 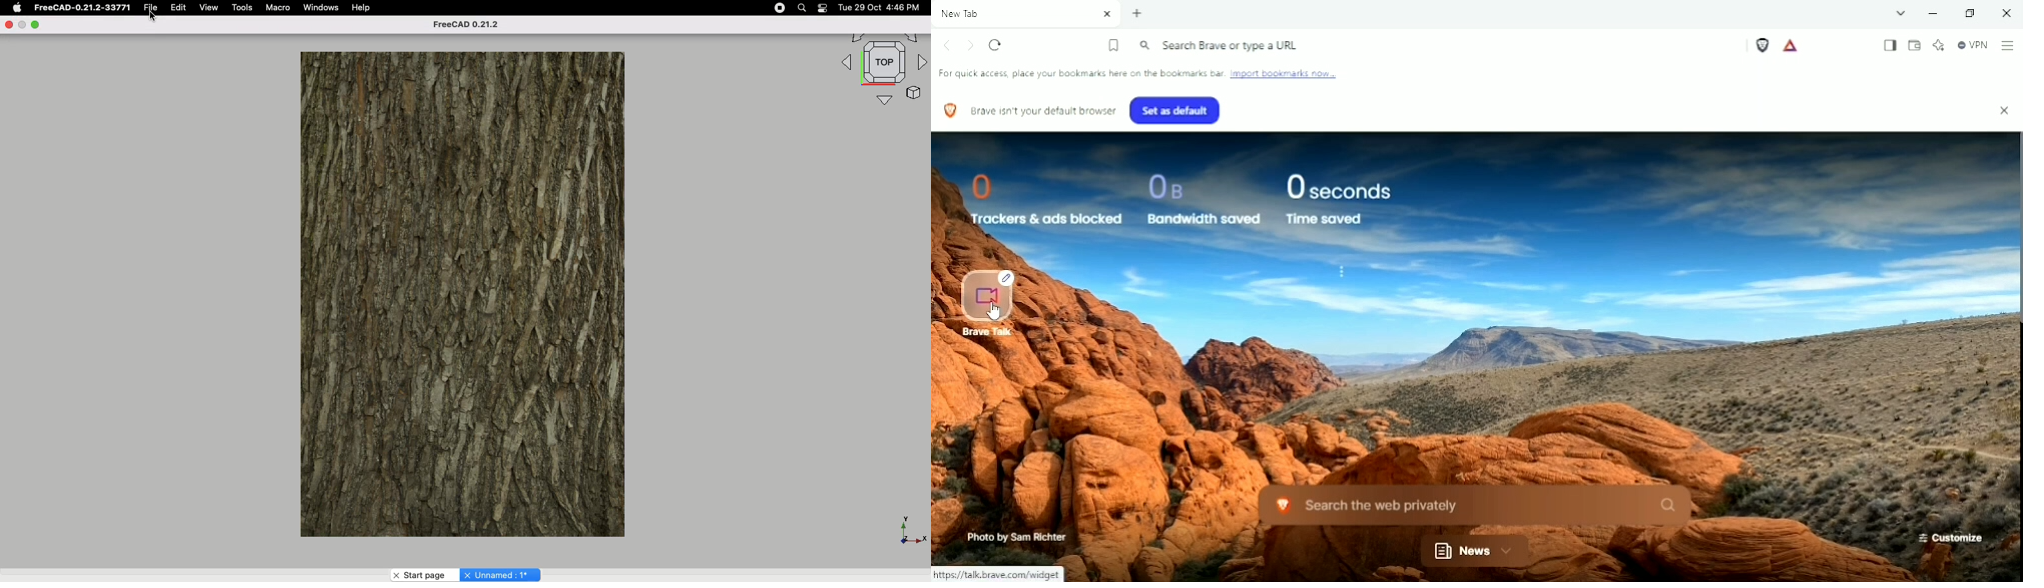 I want to click on Tools, so click(x=244, y=8).